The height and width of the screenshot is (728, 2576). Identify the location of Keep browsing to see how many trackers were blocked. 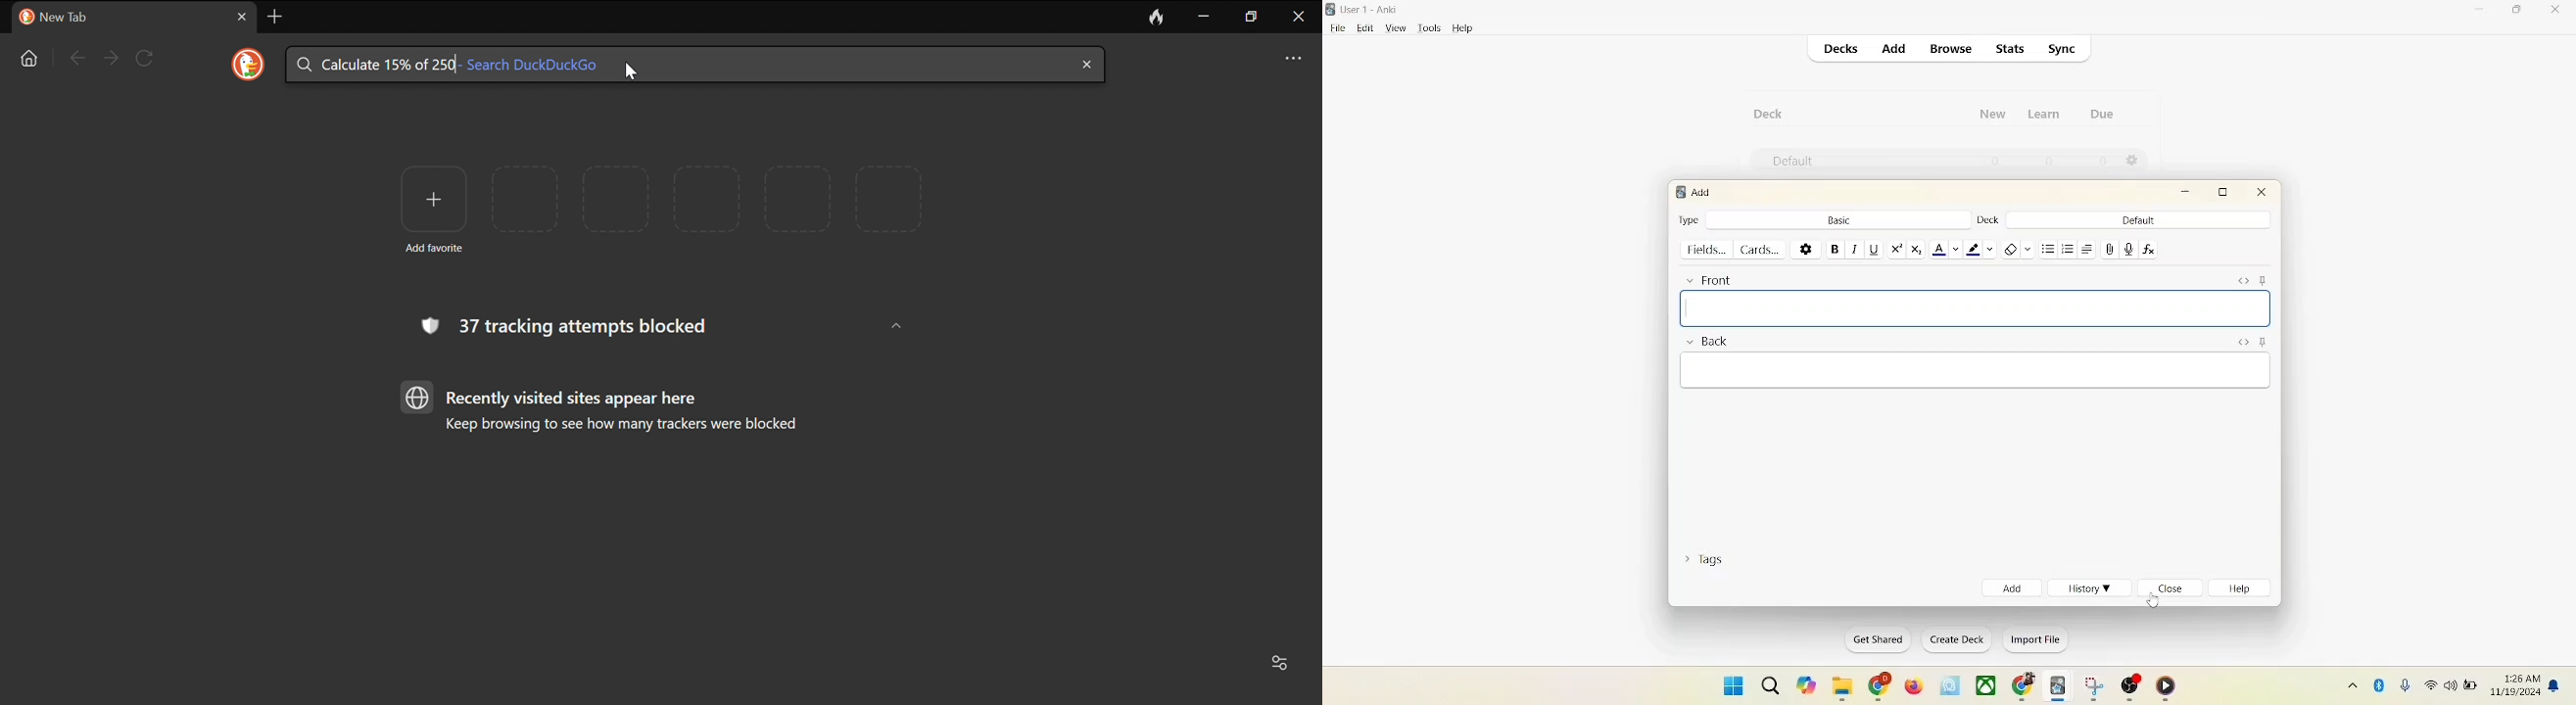
(629, 426).